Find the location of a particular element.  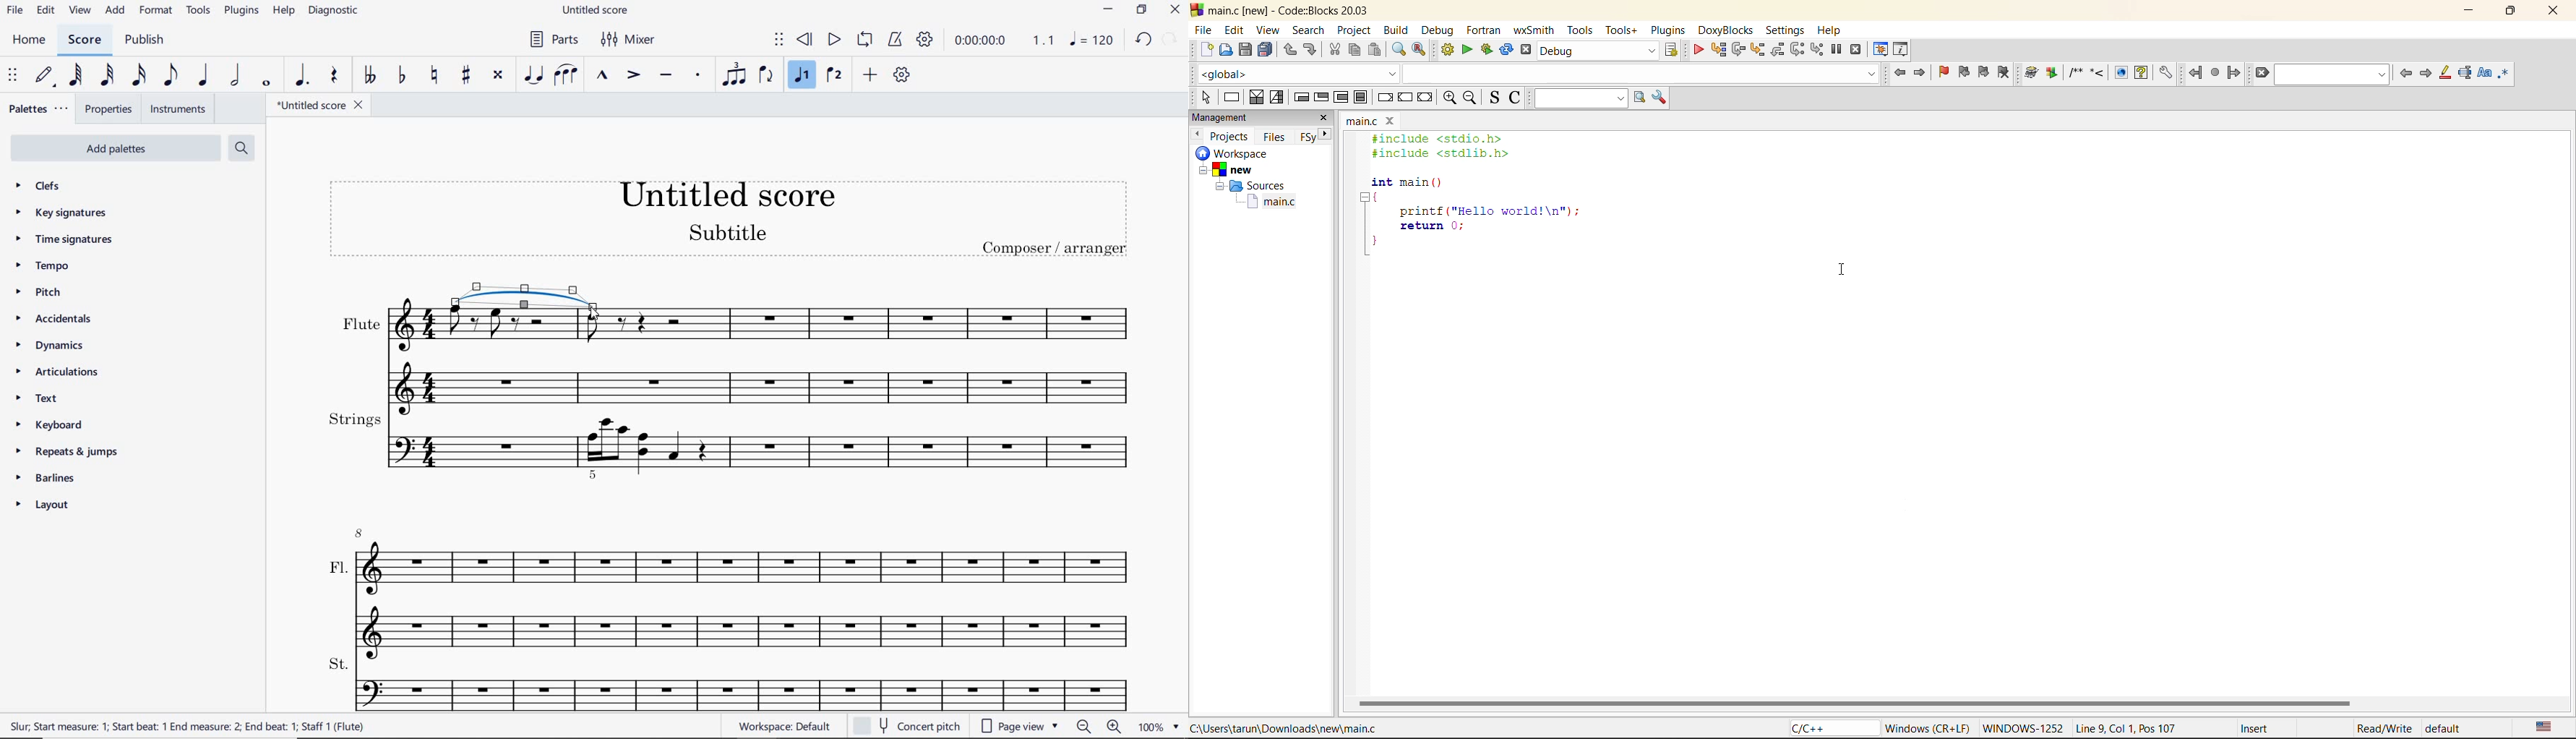

default is located at coordinates (2447, 730).